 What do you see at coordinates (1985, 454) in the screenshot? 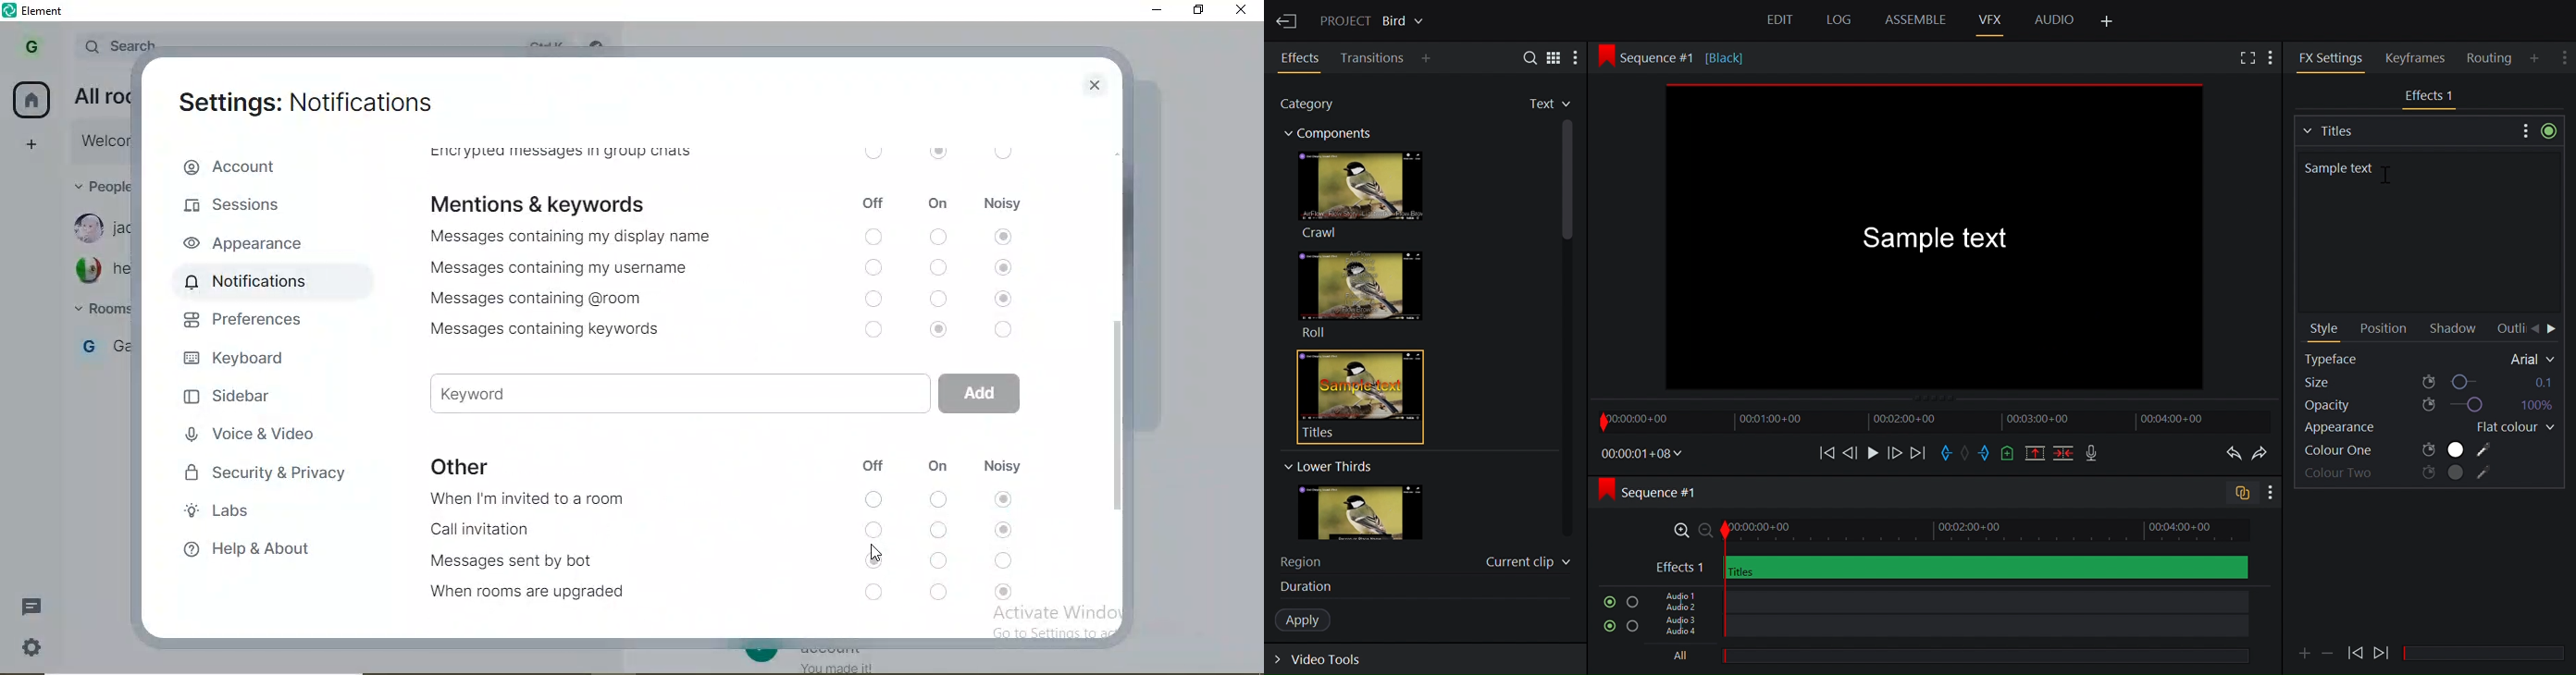
I see `Mark out` at bounding box center [1985, 454].